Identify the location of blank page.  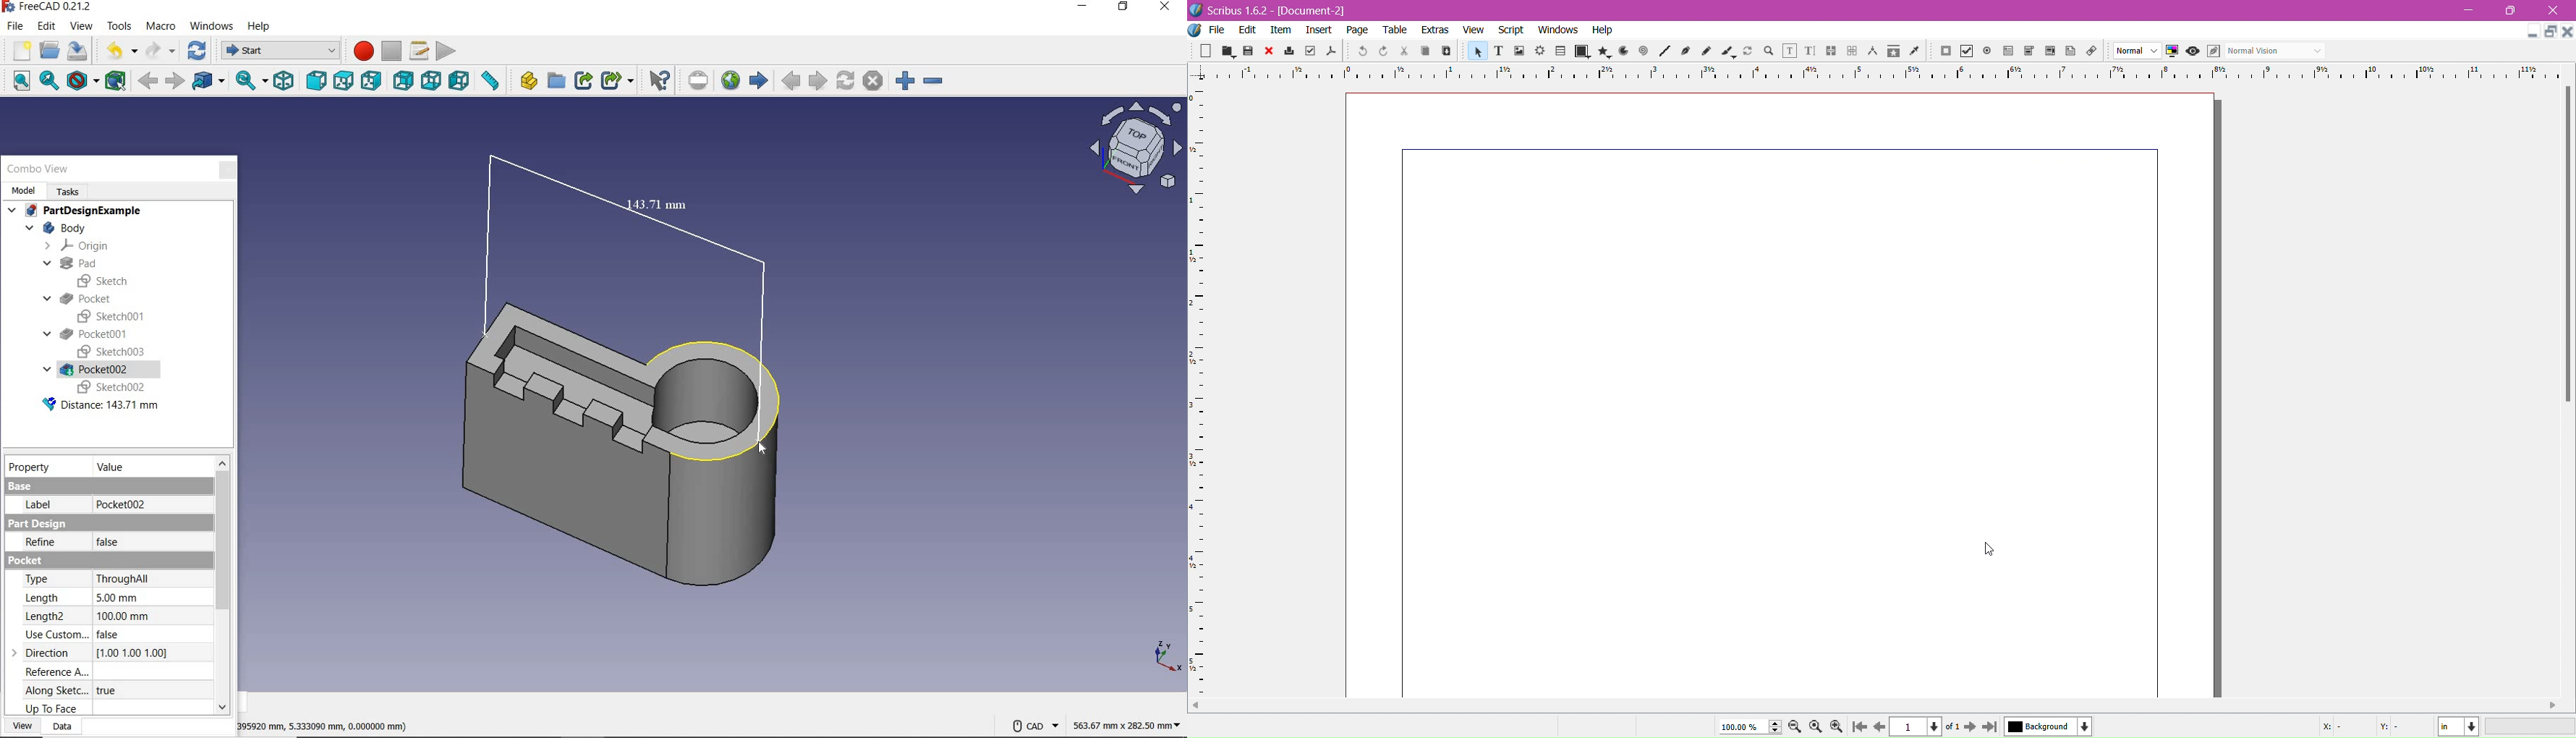
(1207, 49).